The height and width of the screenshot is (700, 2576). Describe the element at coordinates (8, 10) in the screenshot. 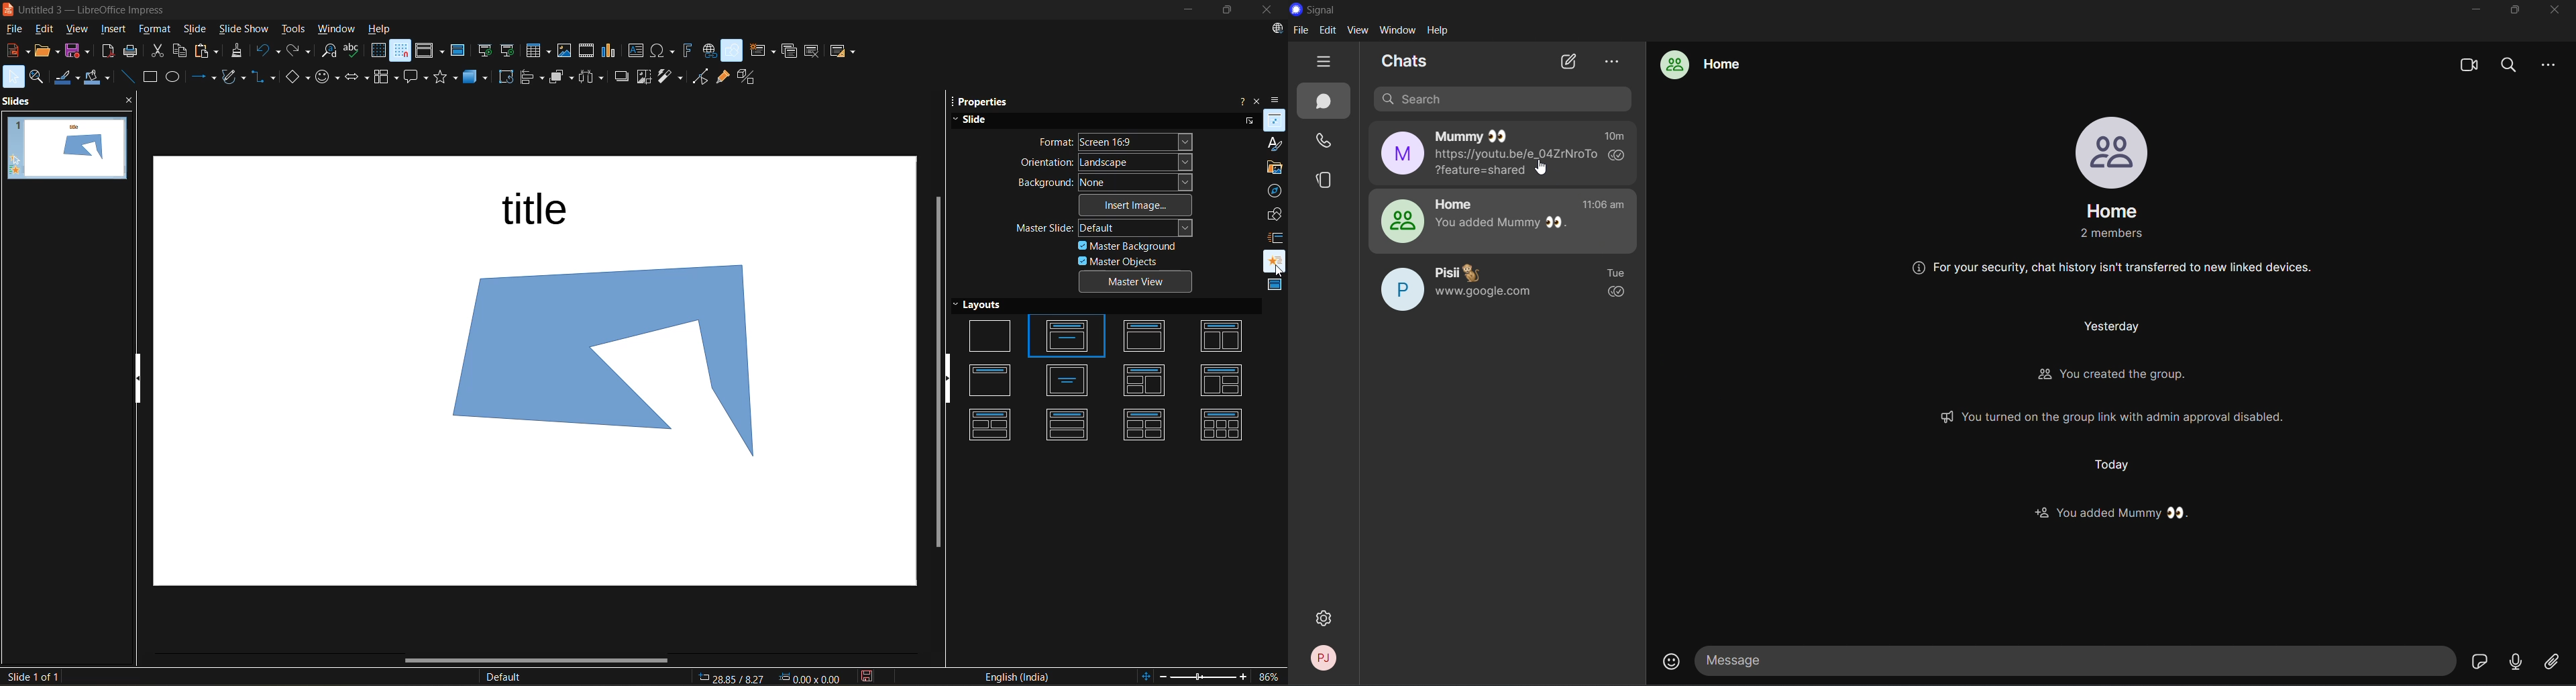

I see `logo` at that location.